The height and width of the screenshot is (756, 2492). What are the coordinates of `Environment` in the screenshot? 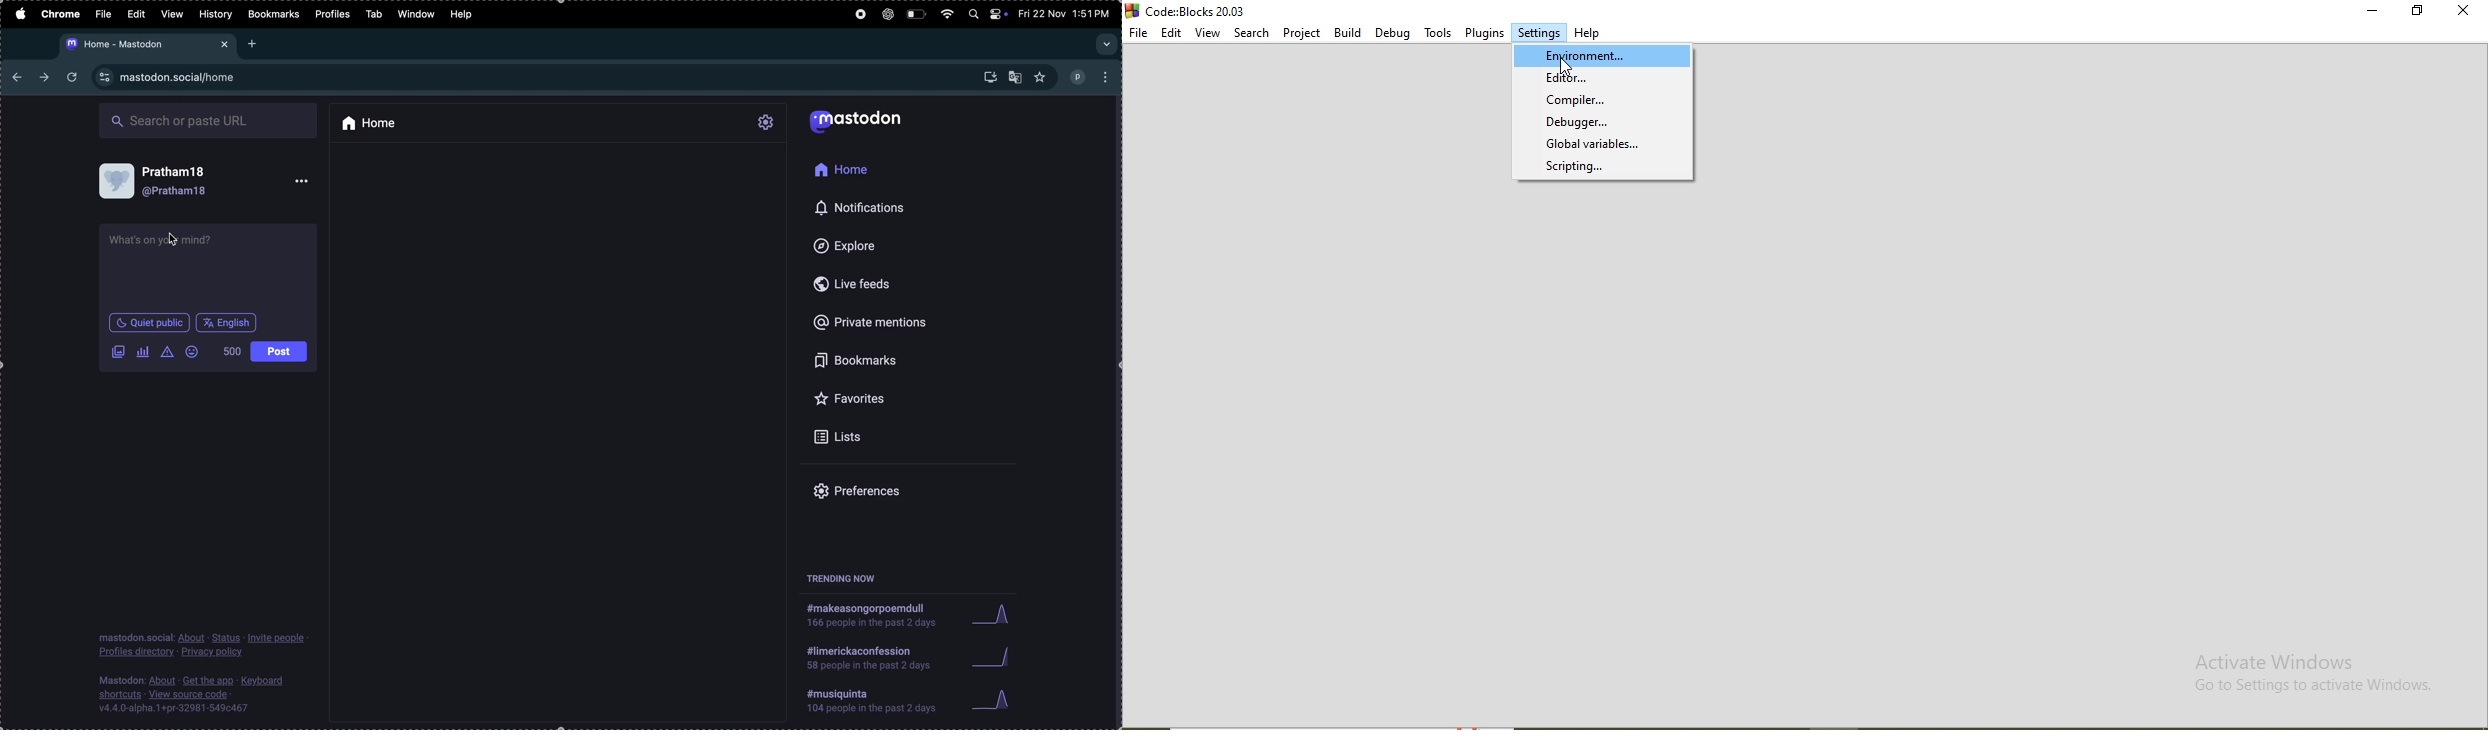 It's located at (1601, 55).